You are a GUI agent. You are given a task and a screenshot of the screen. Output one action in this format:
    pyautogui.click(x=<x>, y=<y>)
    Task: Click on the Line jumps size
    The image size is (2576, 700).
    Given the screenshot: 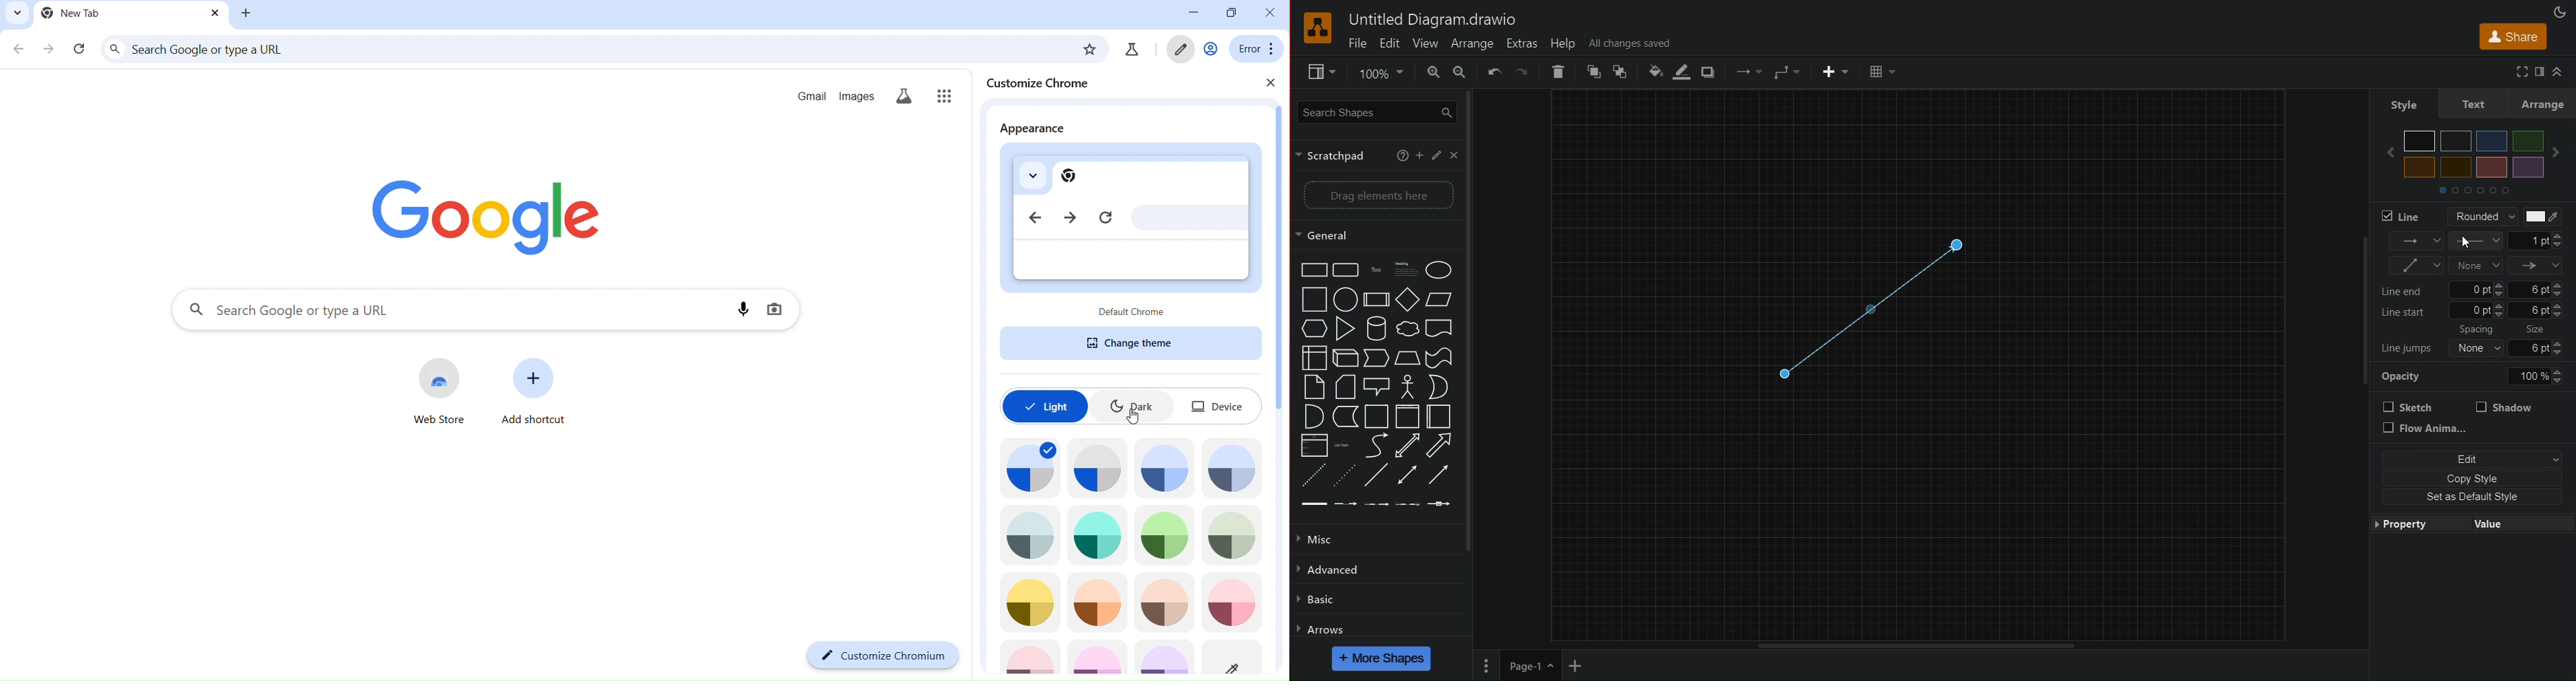 What is the action you would take?
    pyautogui.click(x=2477, y=347)
    